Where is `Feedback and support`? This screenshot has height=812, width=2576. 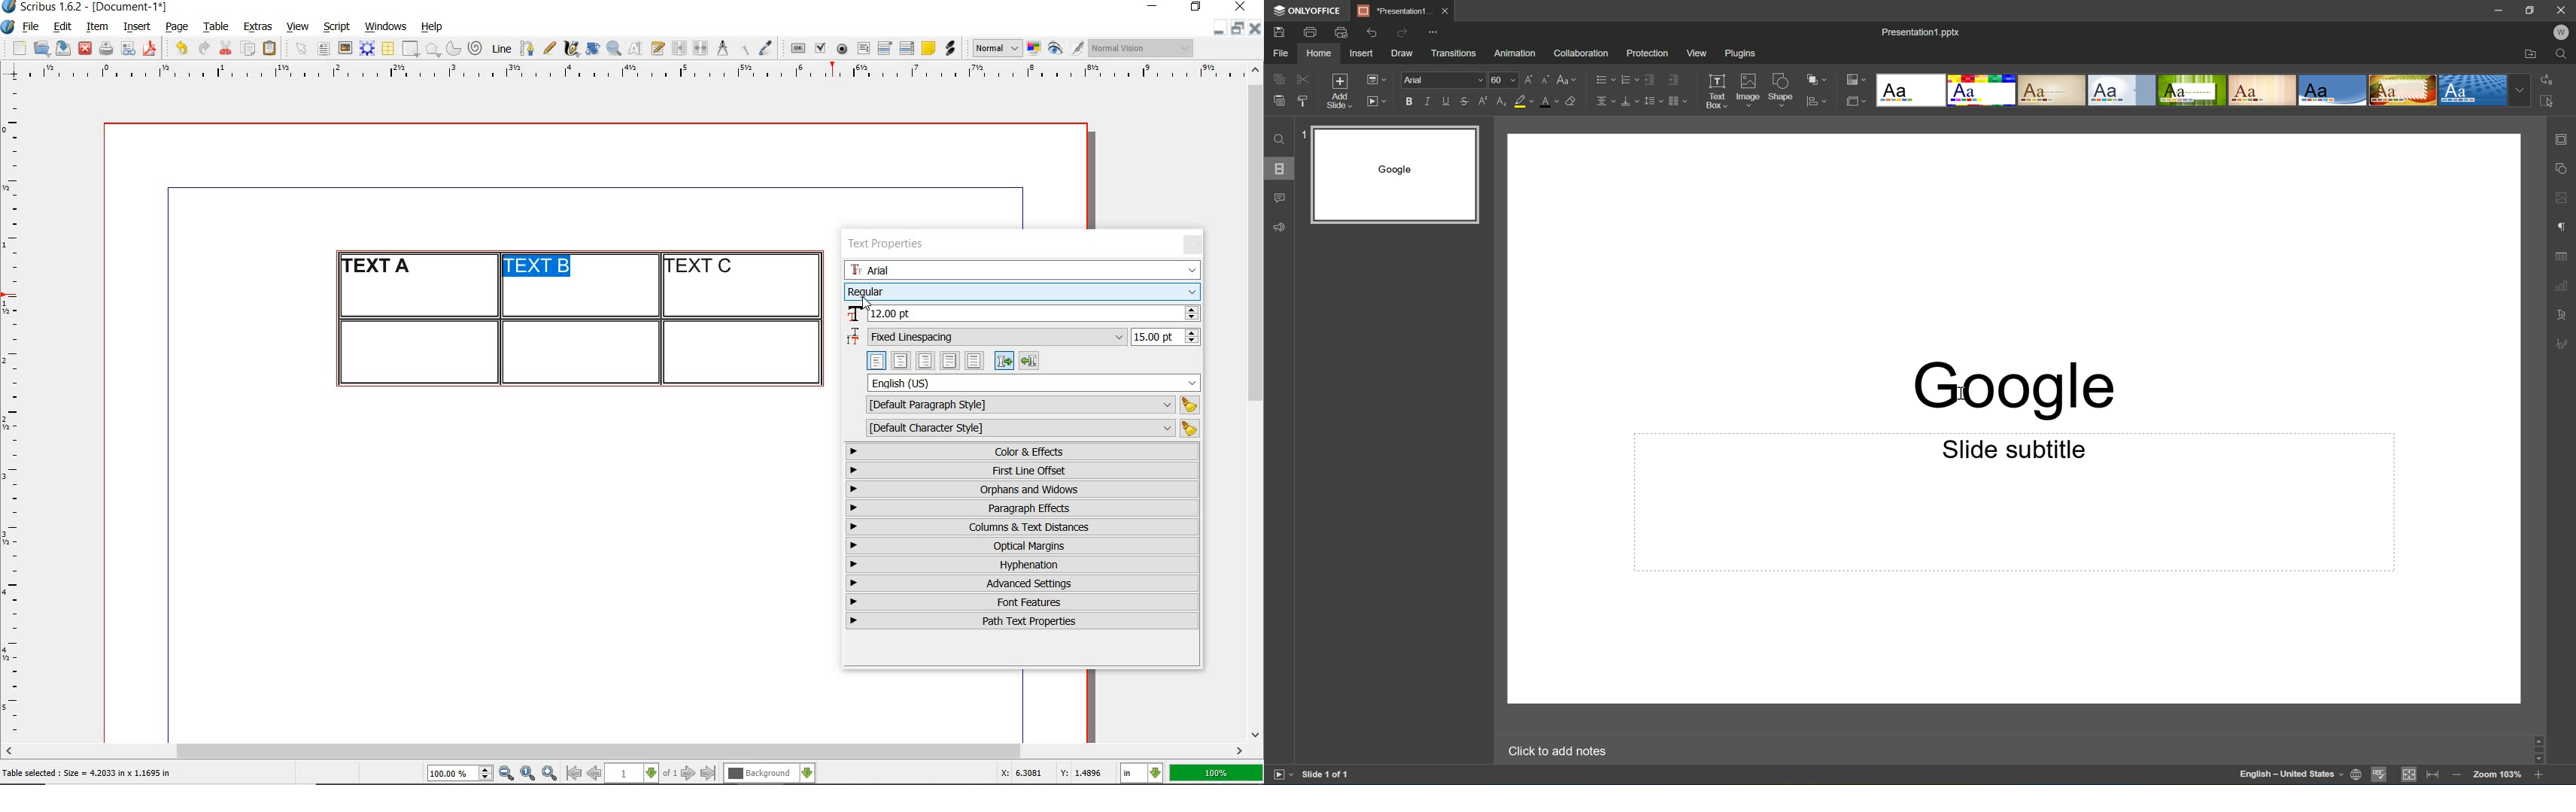
Feedback and support is located at coordinates (1279, 226).